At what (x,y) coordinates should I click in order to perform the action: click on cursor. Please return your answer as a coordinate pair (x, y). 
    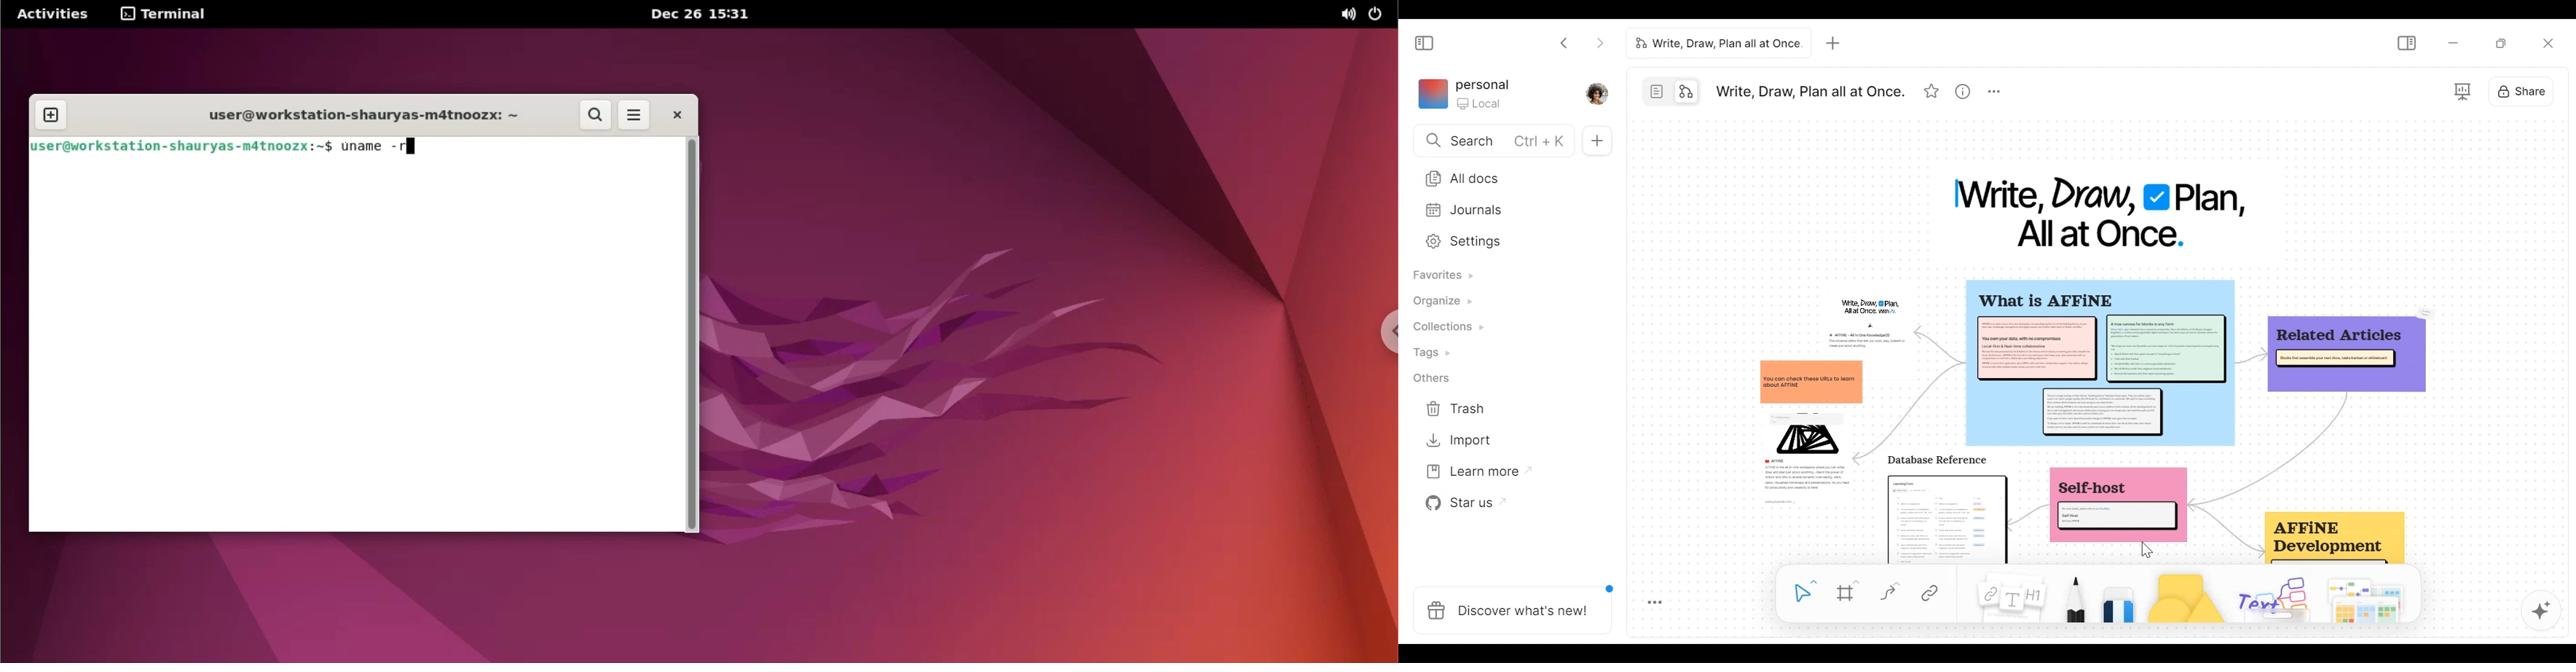
    Looking at the image, I should click on (2146, 551).